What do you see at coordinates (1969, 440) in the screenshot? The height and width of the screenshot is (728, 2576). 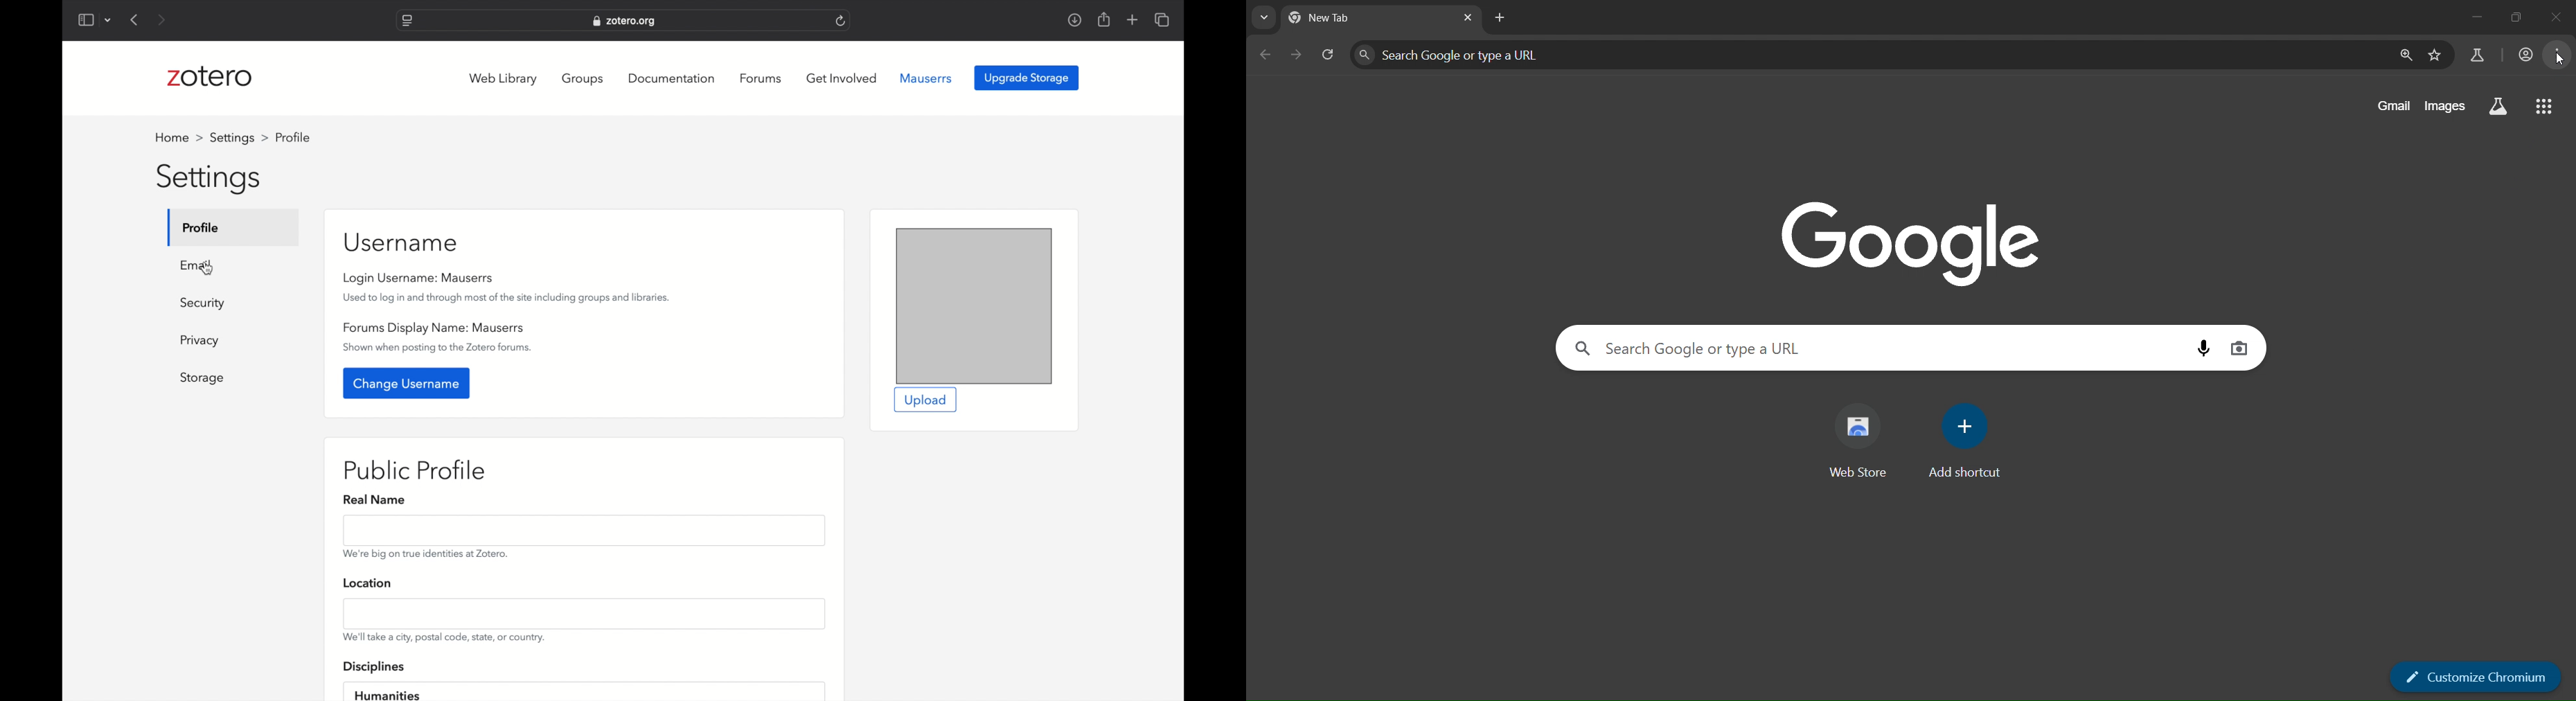 I see `add shortcut` at bounding box center [1969, 440].